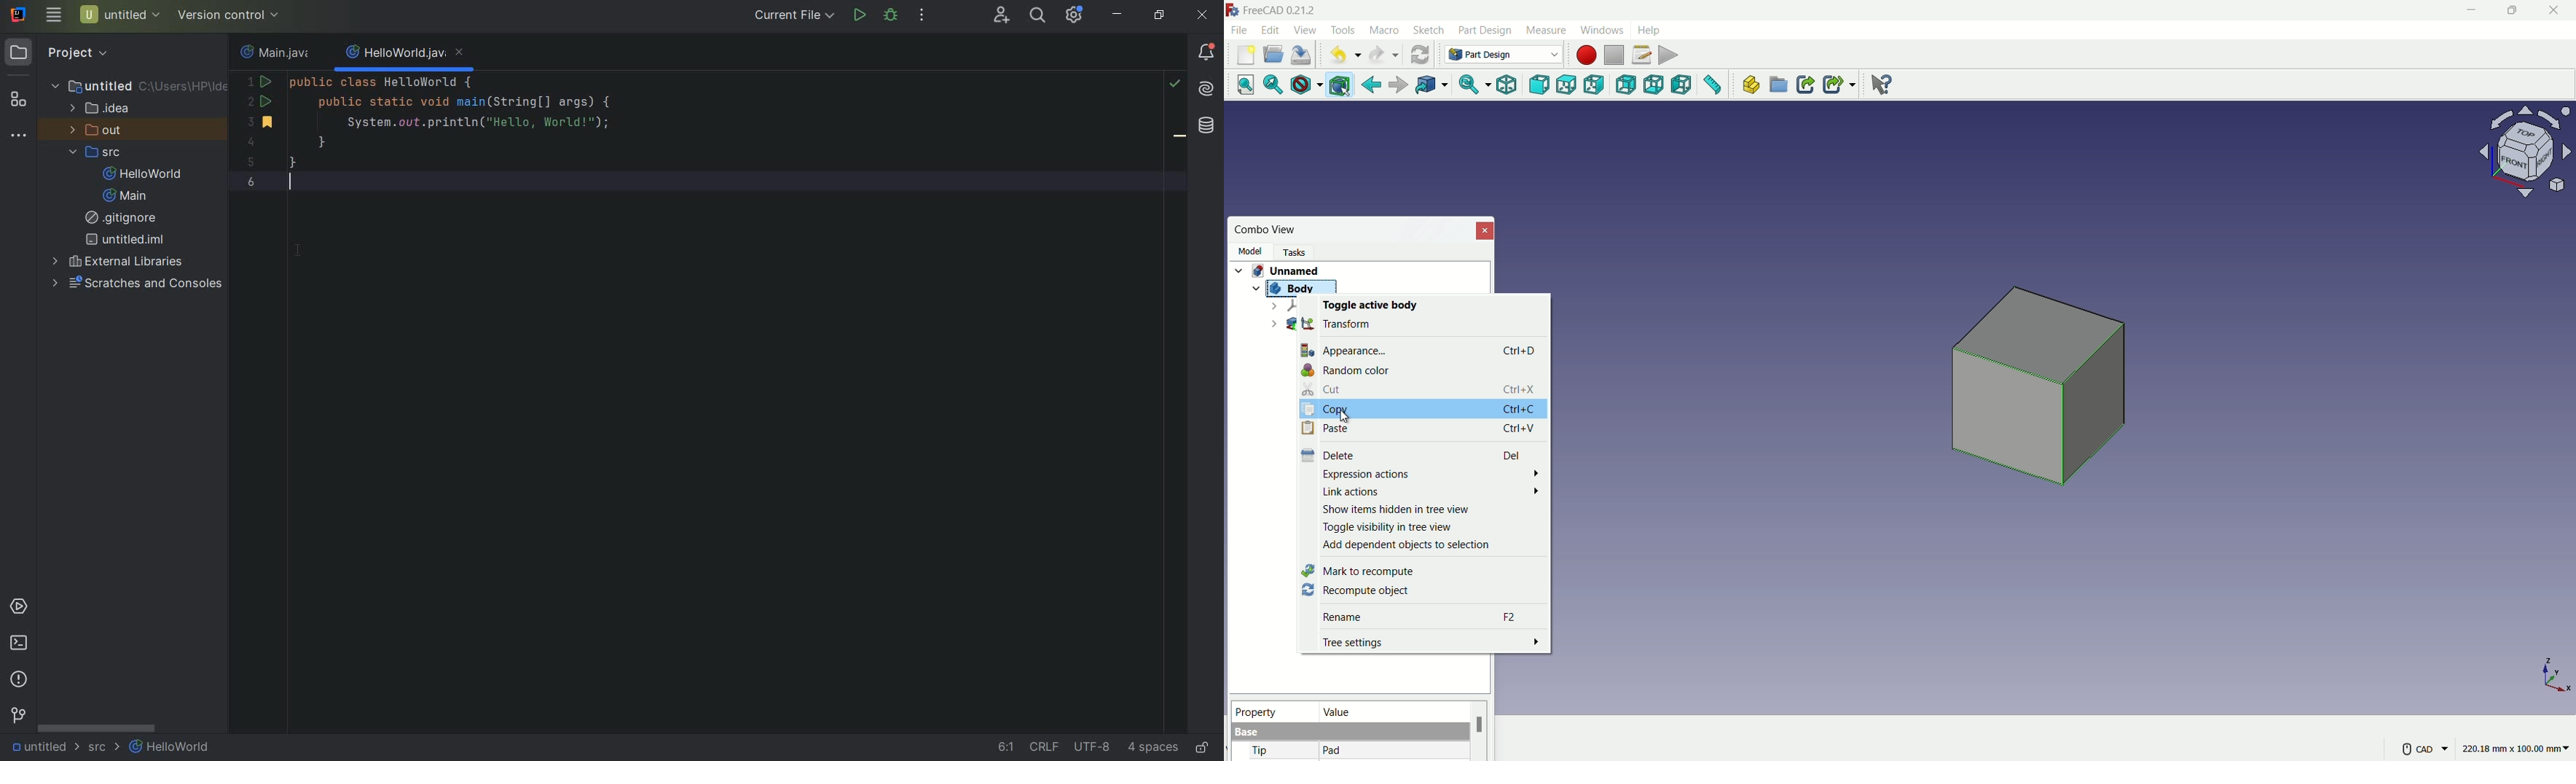 The image size is (2576, 784). What do you see at coordinates (2555, 11) in the screenshot?
I see `close app` at bounding box center [2555, 11].